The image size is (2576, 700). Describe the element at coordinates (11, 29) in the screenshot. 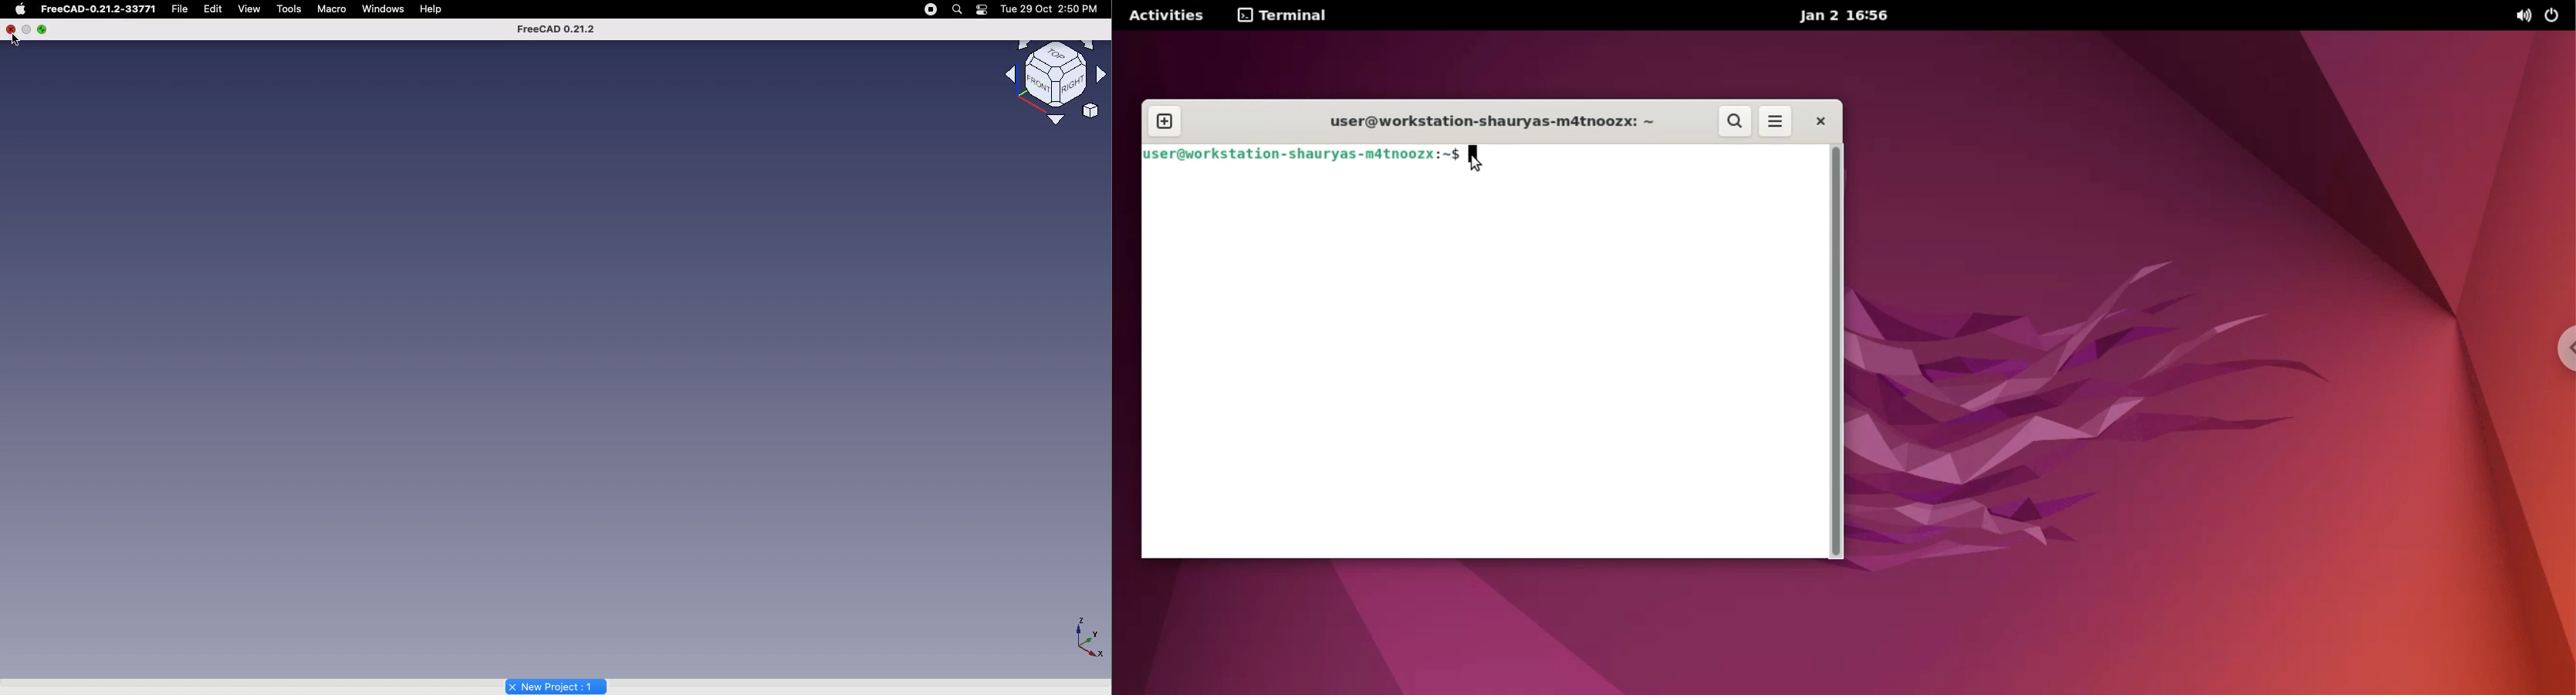

I see `Clicking on close` at that location.